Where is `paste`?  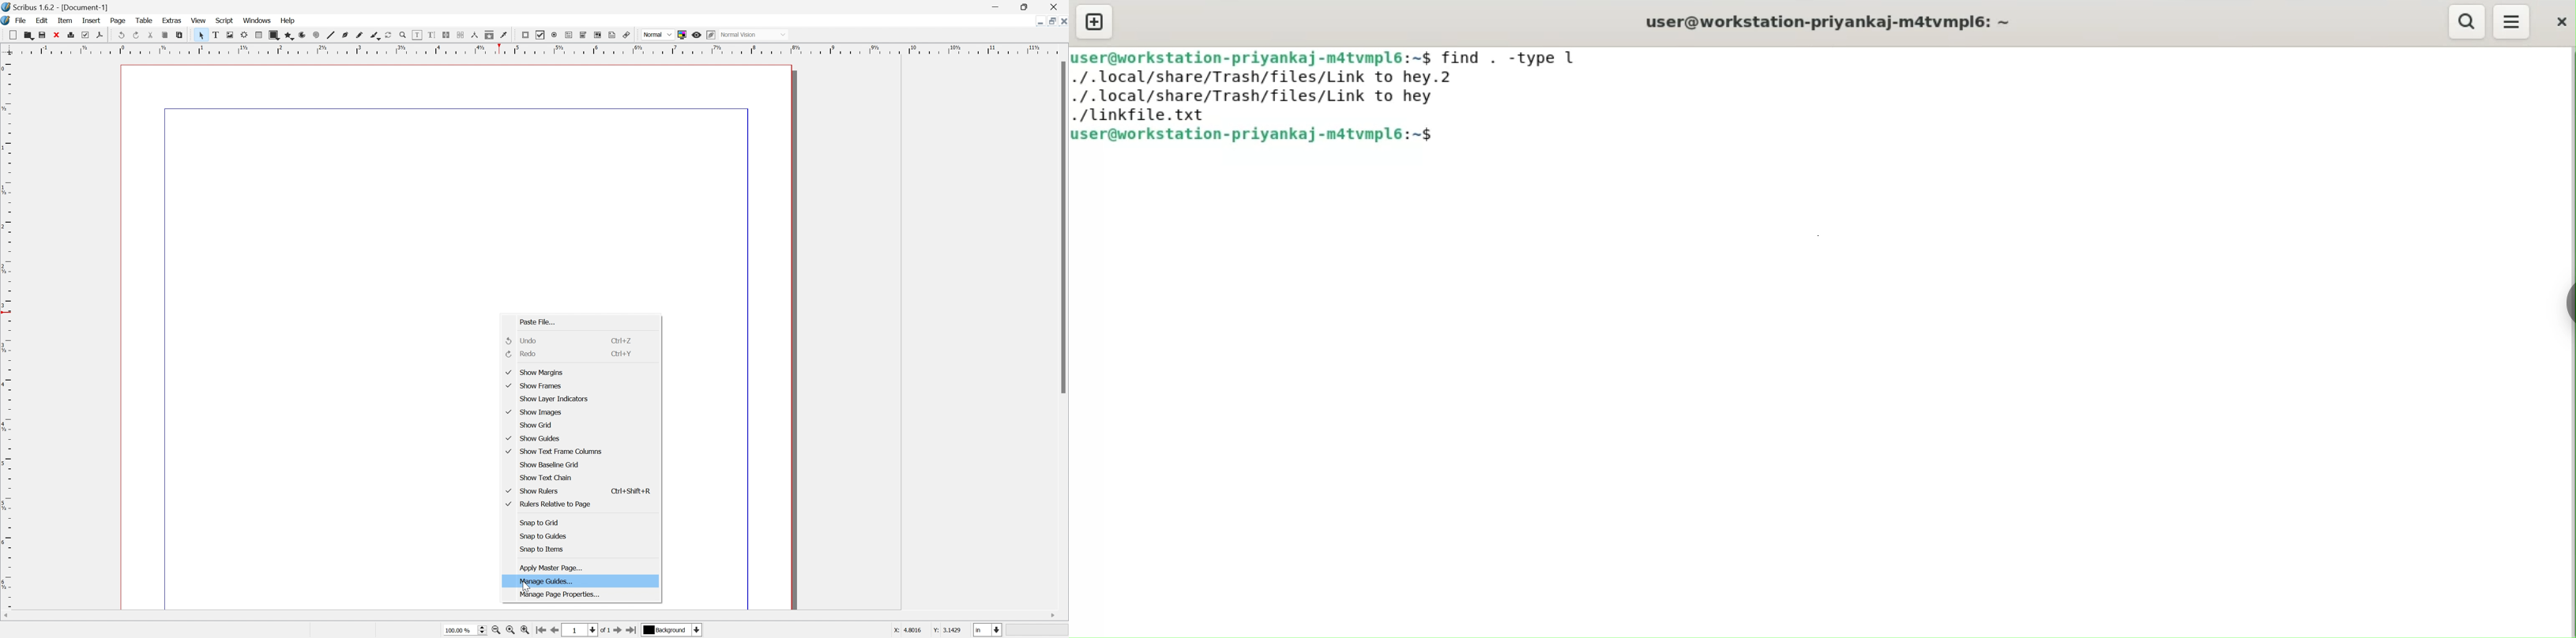
paste is located at coordinates (180, 35).